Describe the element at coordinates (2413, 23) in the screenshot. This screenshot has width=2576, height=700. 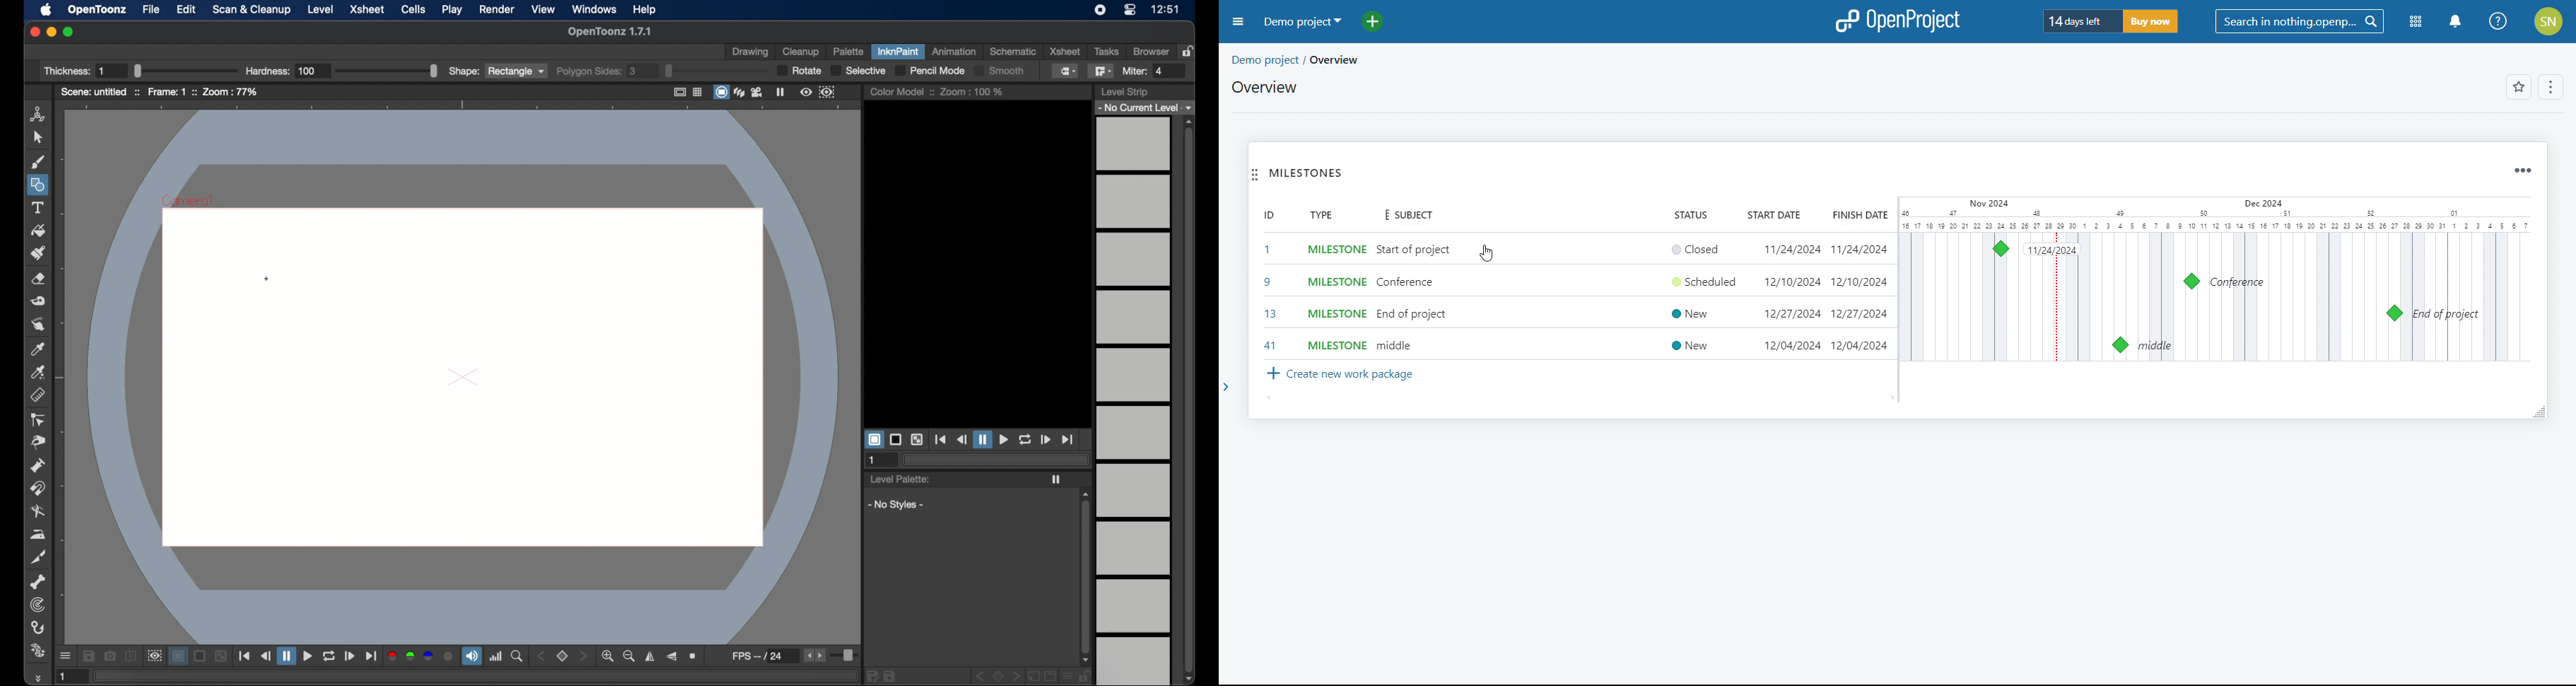
I see `modules` at that location.